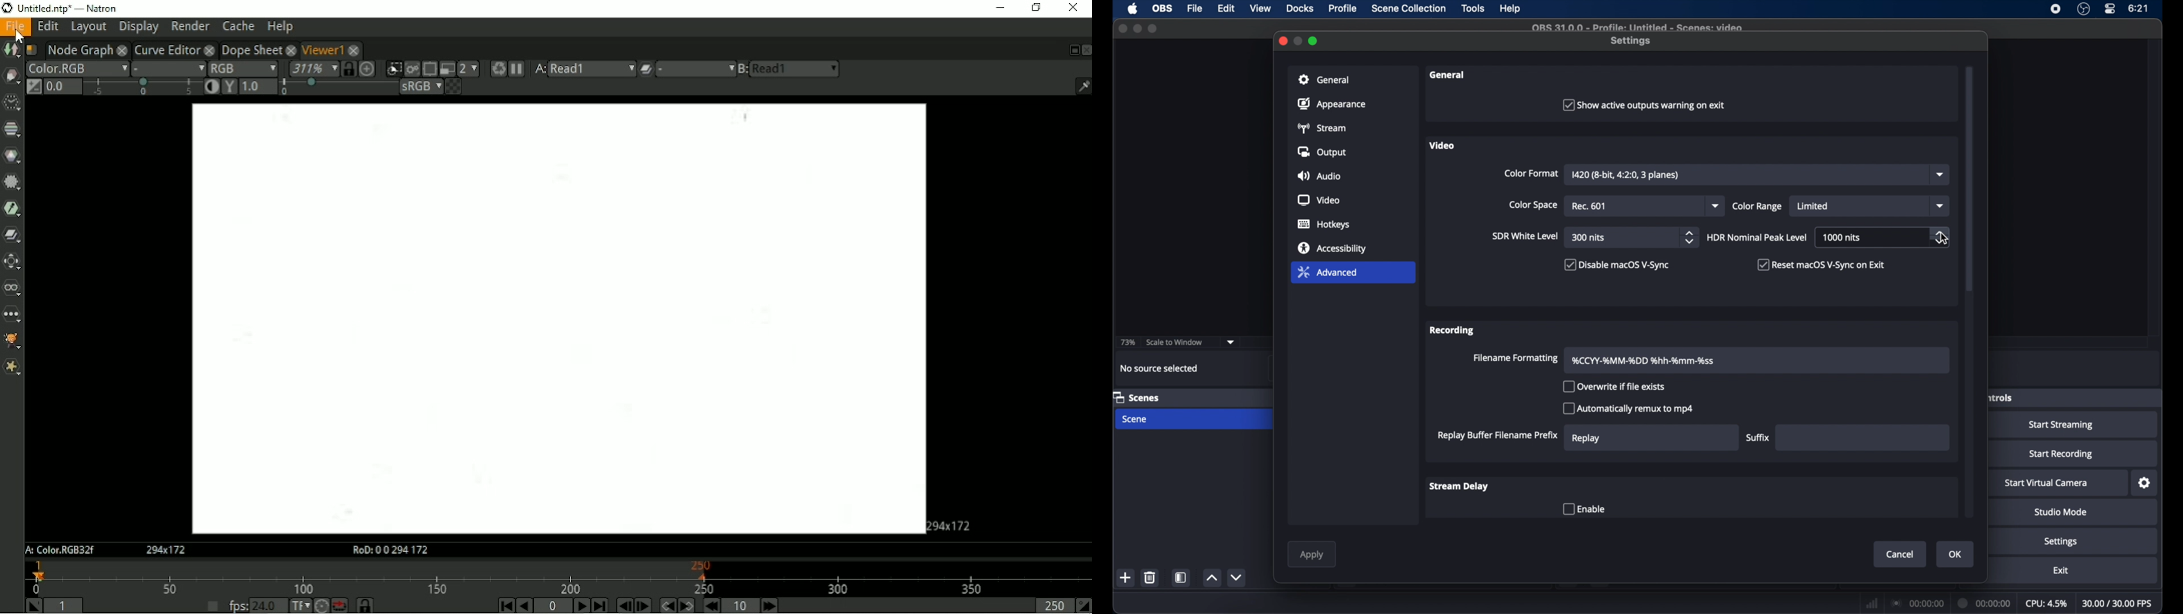 The image size is (2184, 616). Describe the element at coordinates (1181, 578) in the screenshot. I see `scene filters` at that location.